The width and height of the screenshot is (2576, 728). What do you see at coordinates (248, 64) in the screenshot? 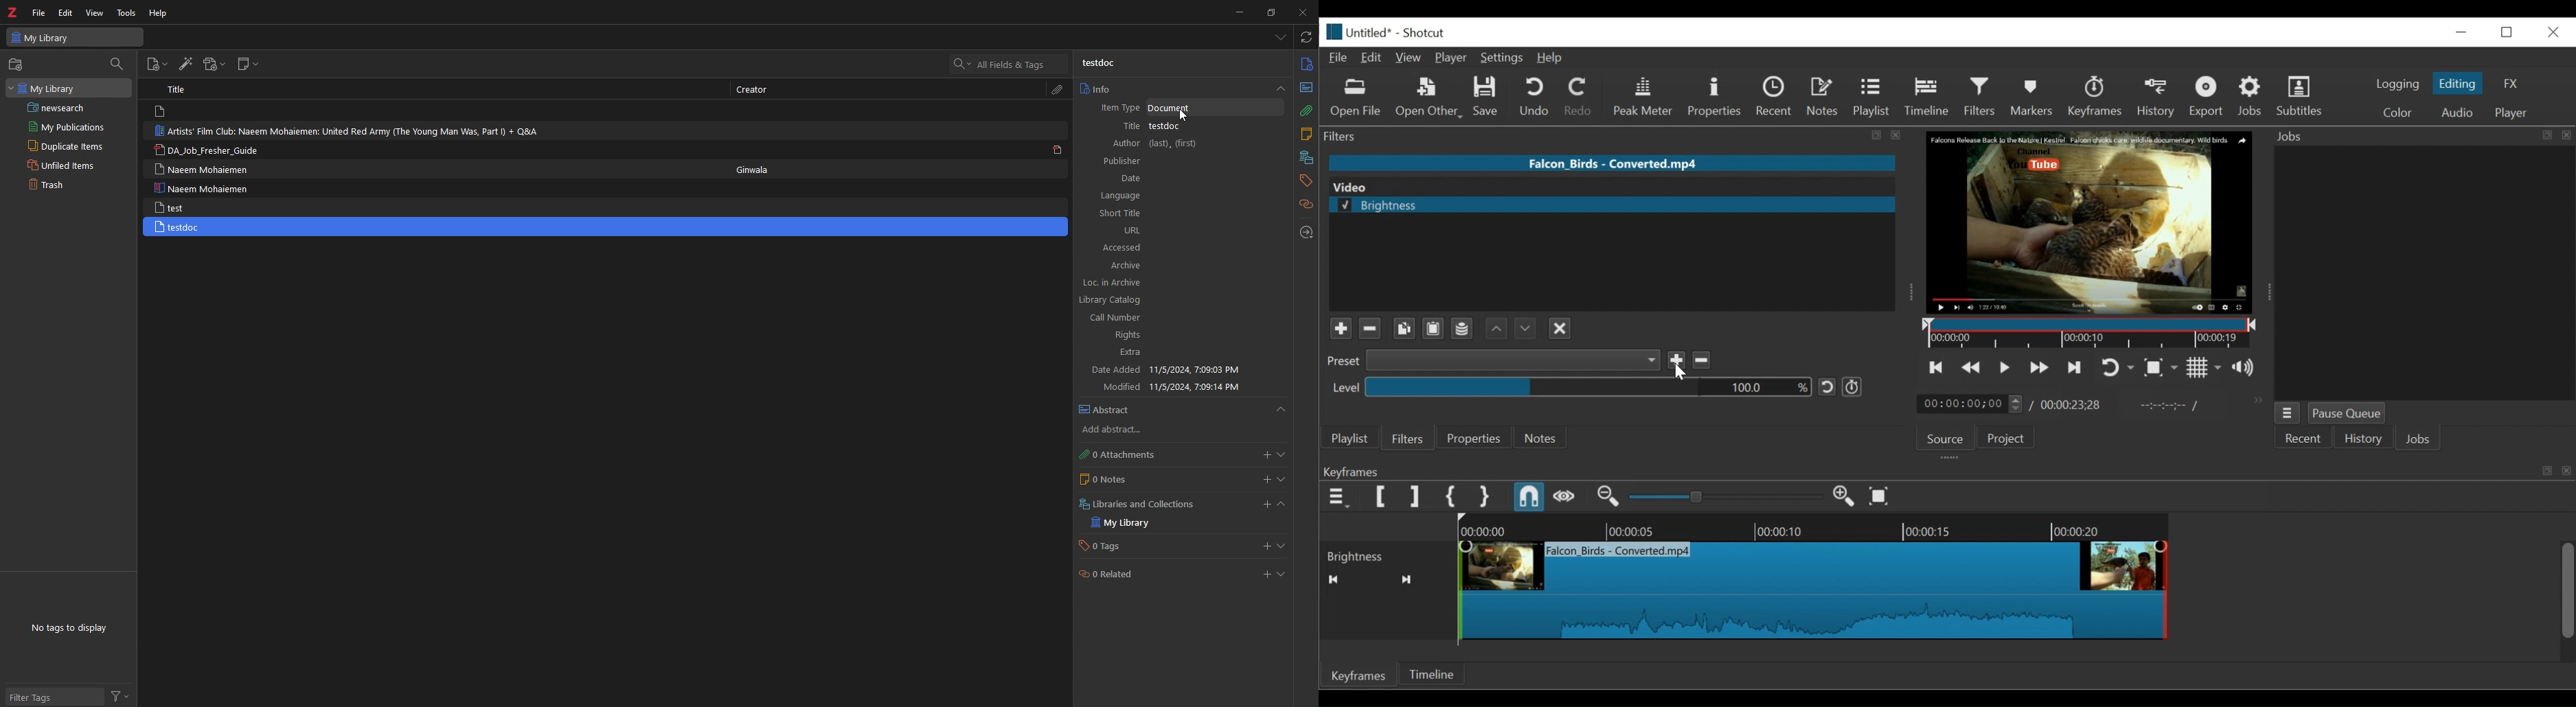
I see `new note` at bounding box center [248, 64].